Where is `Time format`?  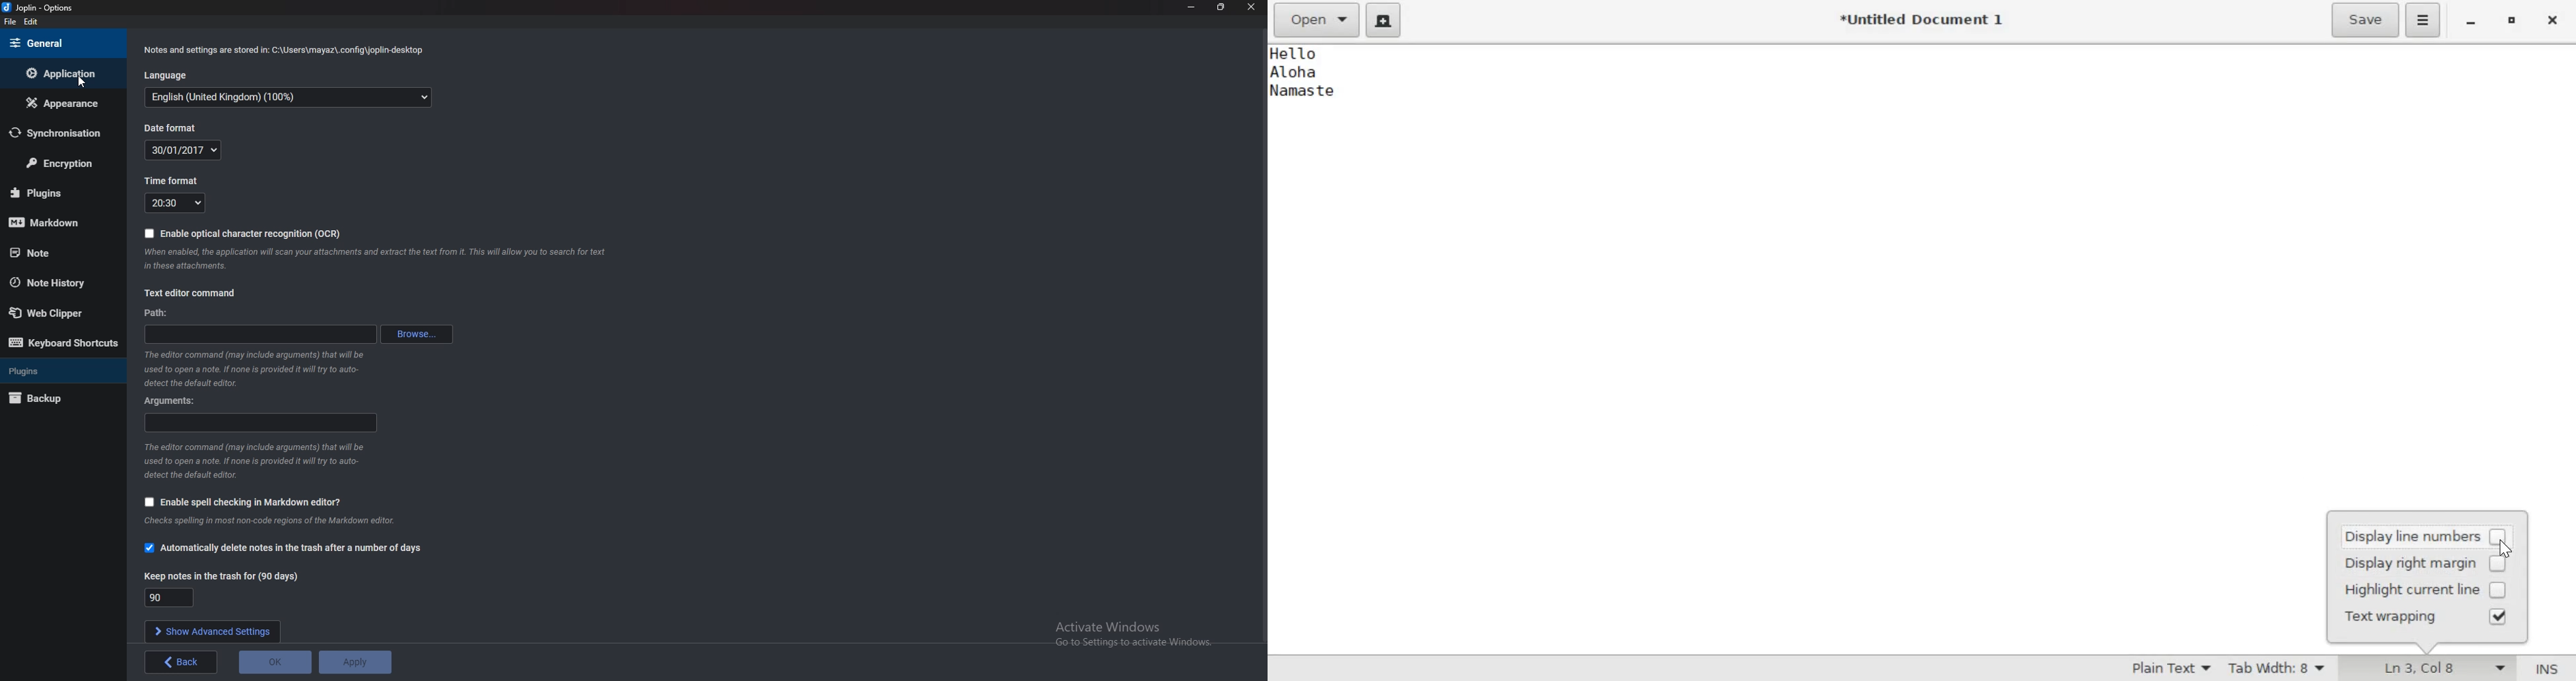 Time format is located at coordinates (179, 180).